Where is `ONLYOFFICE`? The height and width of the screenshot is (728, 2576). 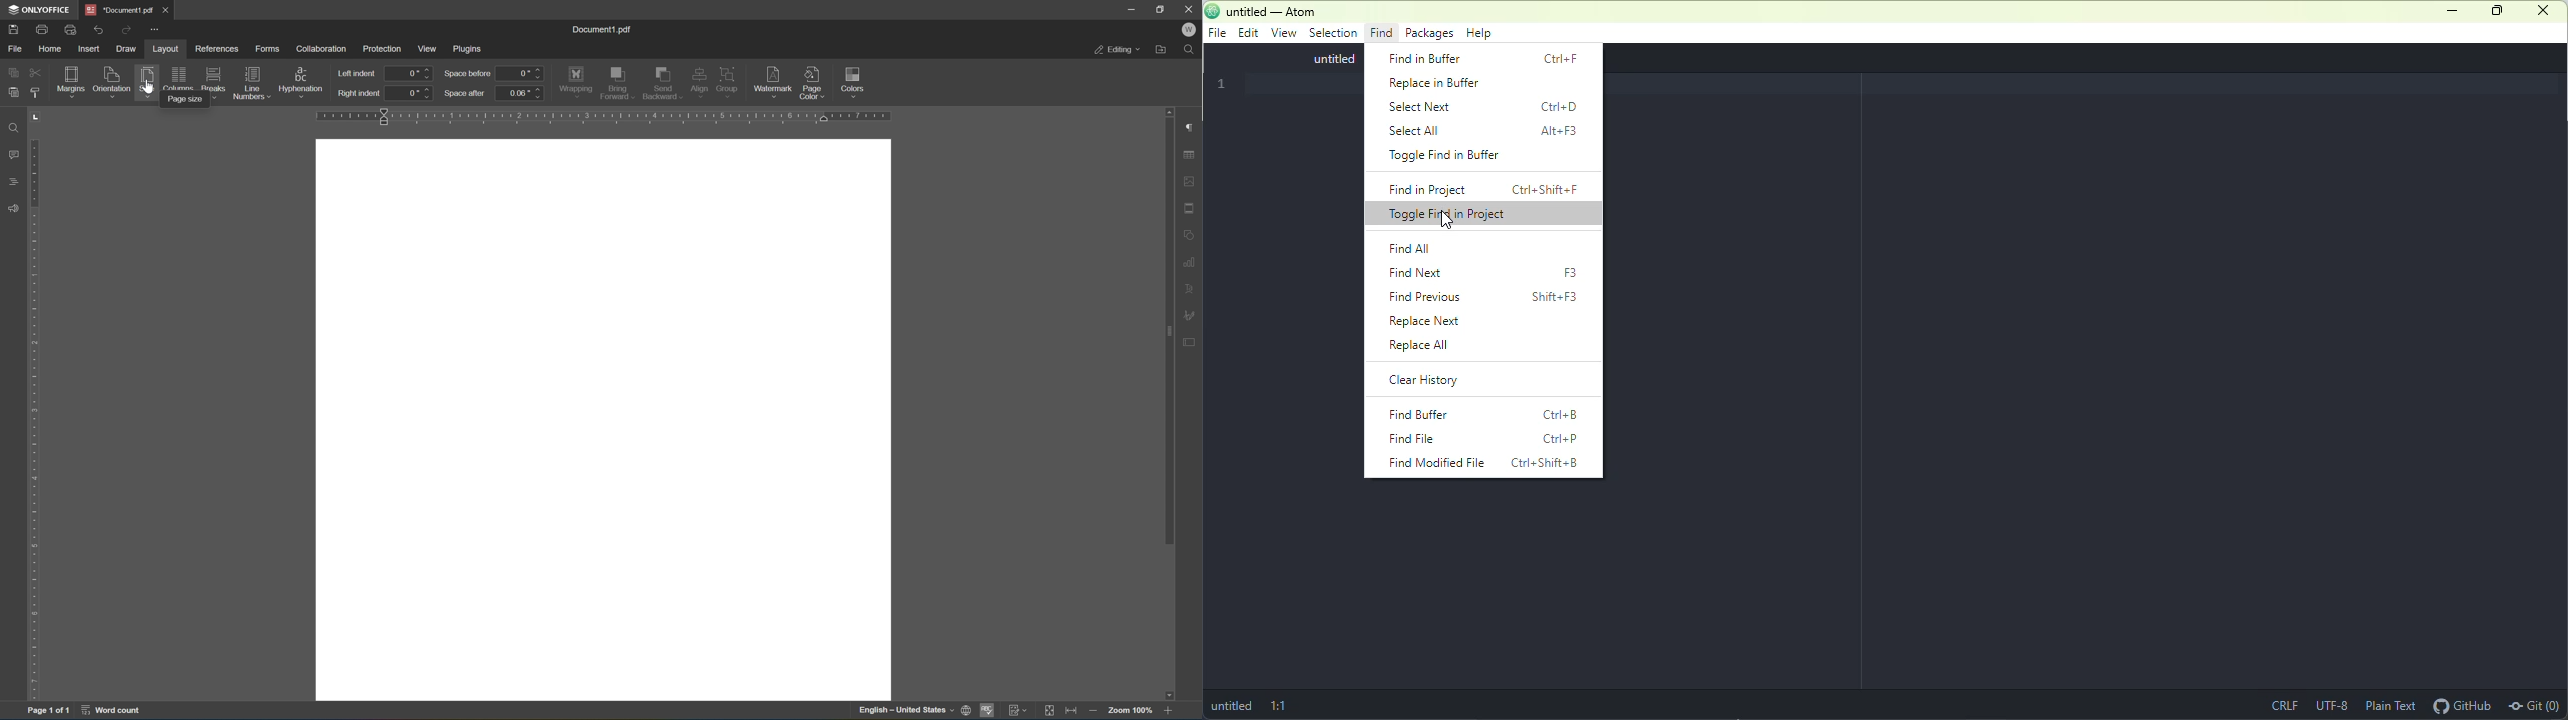 ONLYOFFICE is located at coordinates (38, 9).